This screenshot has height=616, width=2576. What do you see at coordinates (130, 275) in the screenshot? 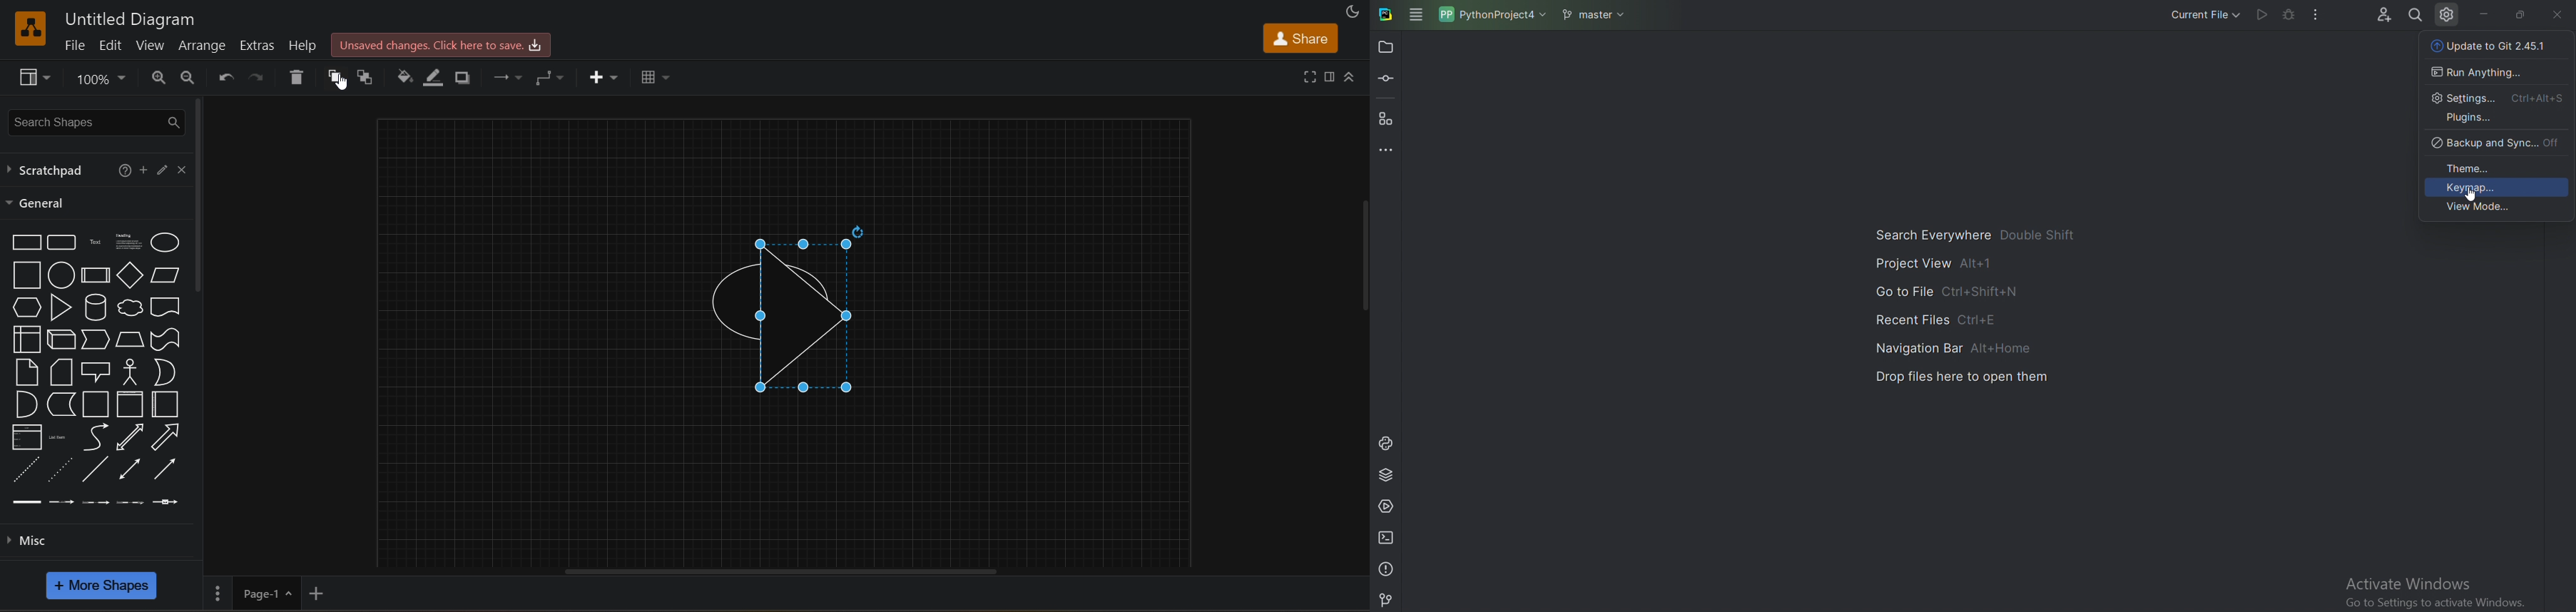
I see `diamond` at bounding box center [130, 275].